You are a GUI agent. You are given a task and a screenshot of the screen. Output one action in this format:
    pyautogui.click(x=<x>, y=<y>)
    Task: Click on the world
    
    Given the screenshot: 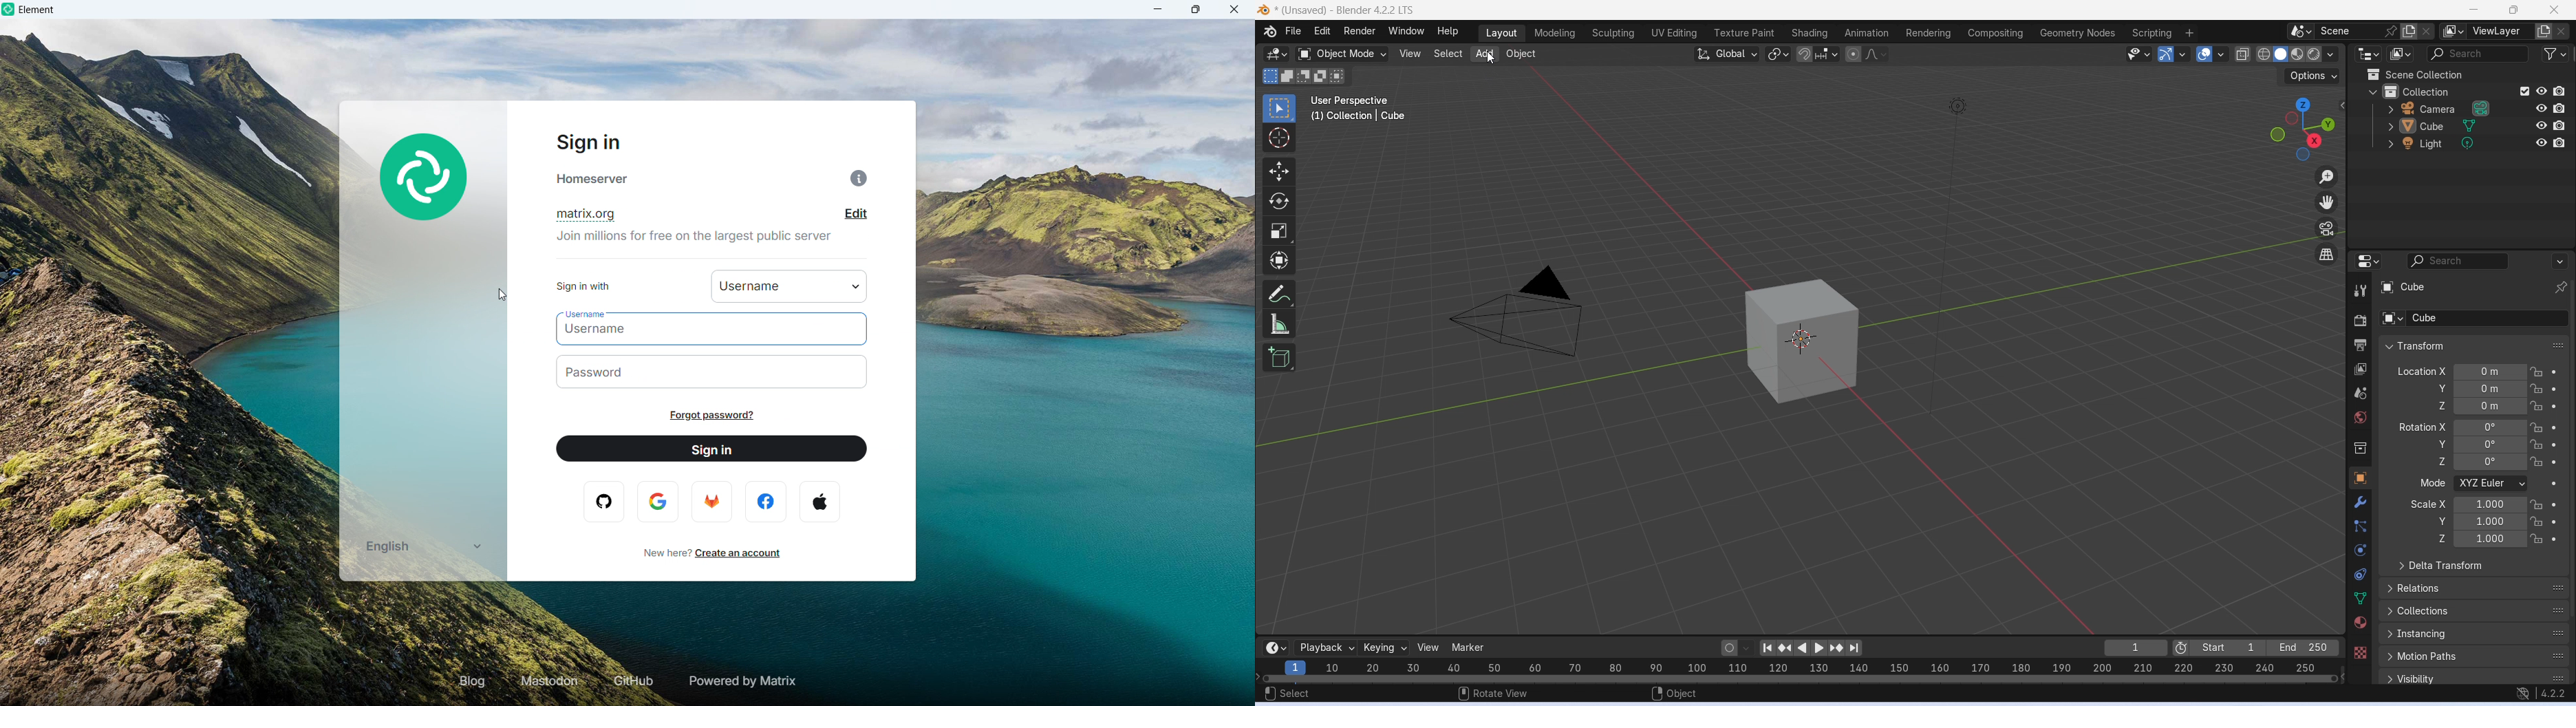 What is the action you would take?
    pyautogui.click(x=2361, y=417)
    